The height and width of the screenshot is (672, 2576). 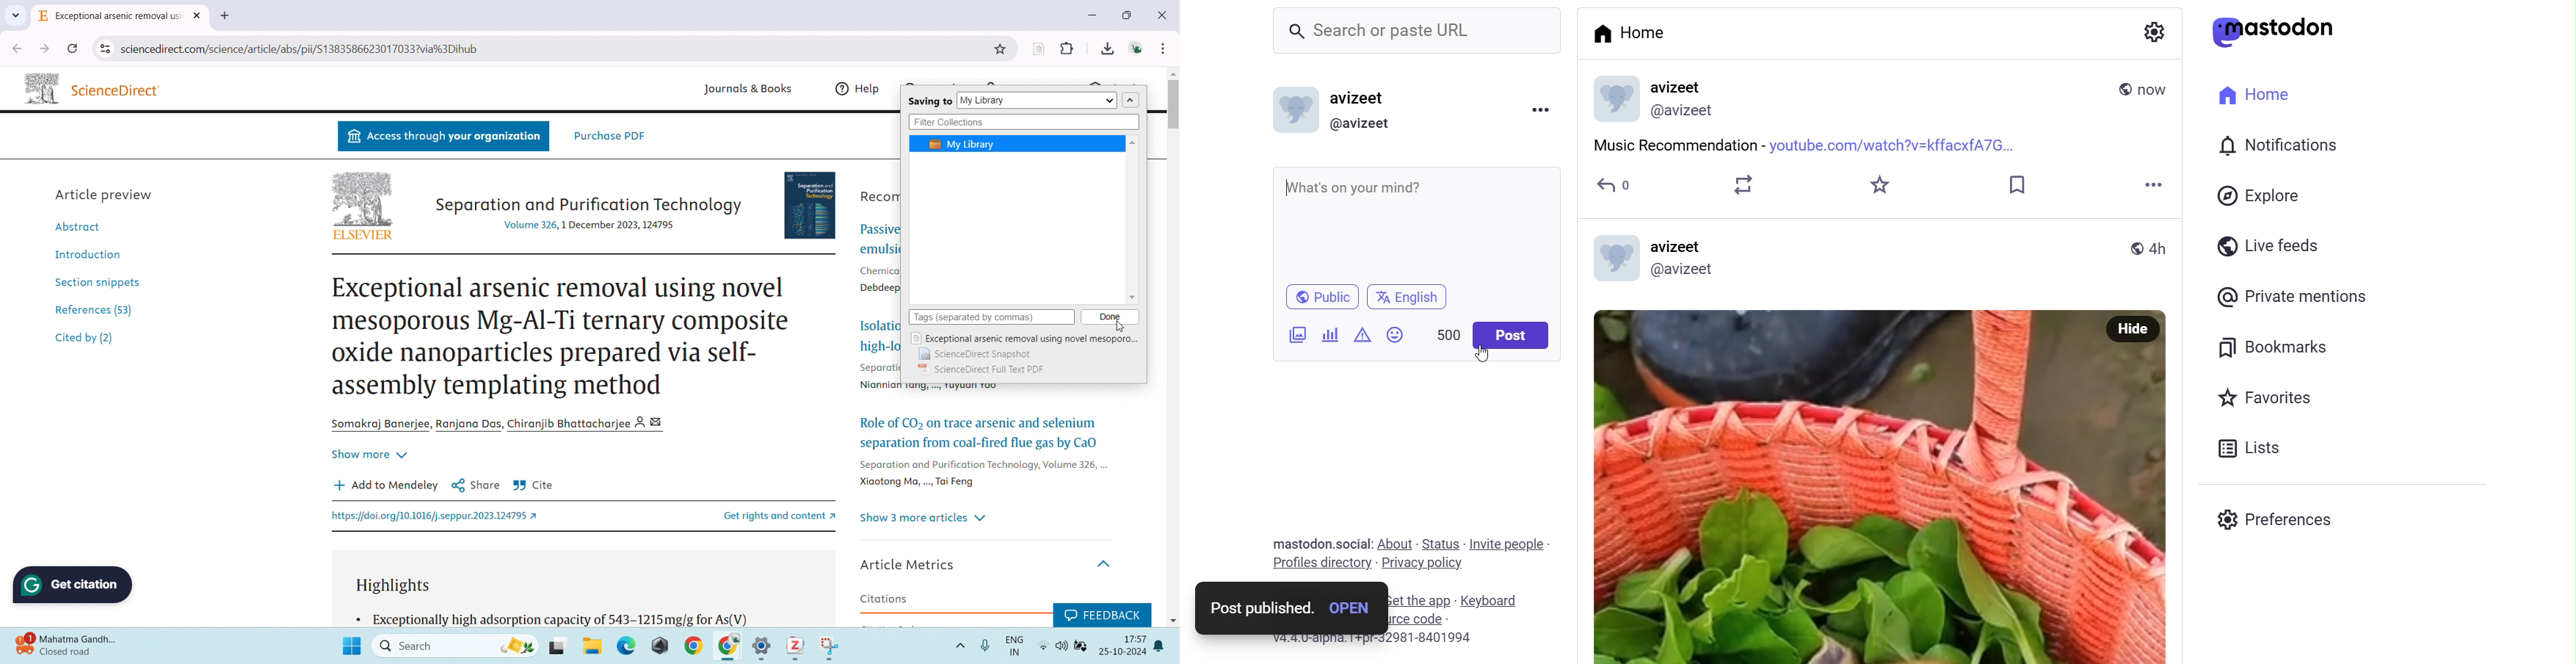 I want to click on Exceptional arsenic removal using novel mesoporous Mg-Al-Ti ternary composite oxide nanoparticles prepared via self-assembly templating method, so click(x=562, y=337).